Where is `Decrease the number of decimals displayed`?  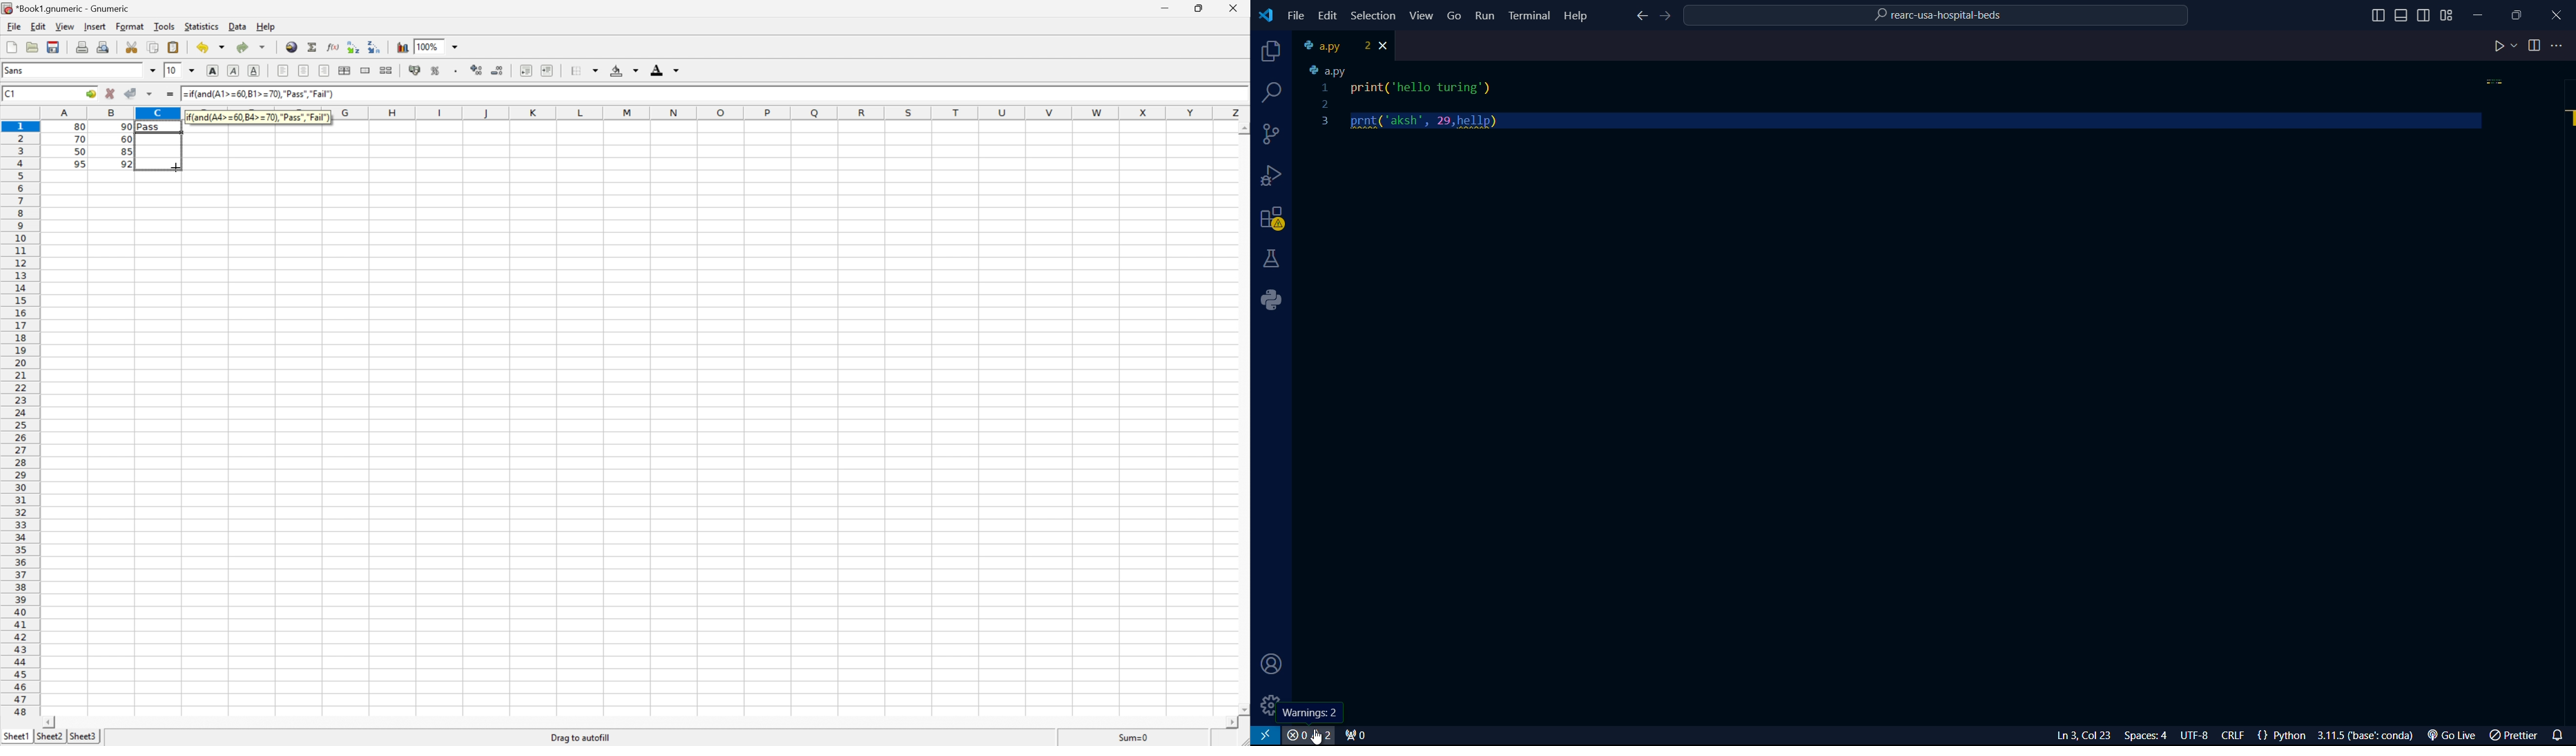
Decrease the number of decimals displayed is located at coordinates (500, 70).